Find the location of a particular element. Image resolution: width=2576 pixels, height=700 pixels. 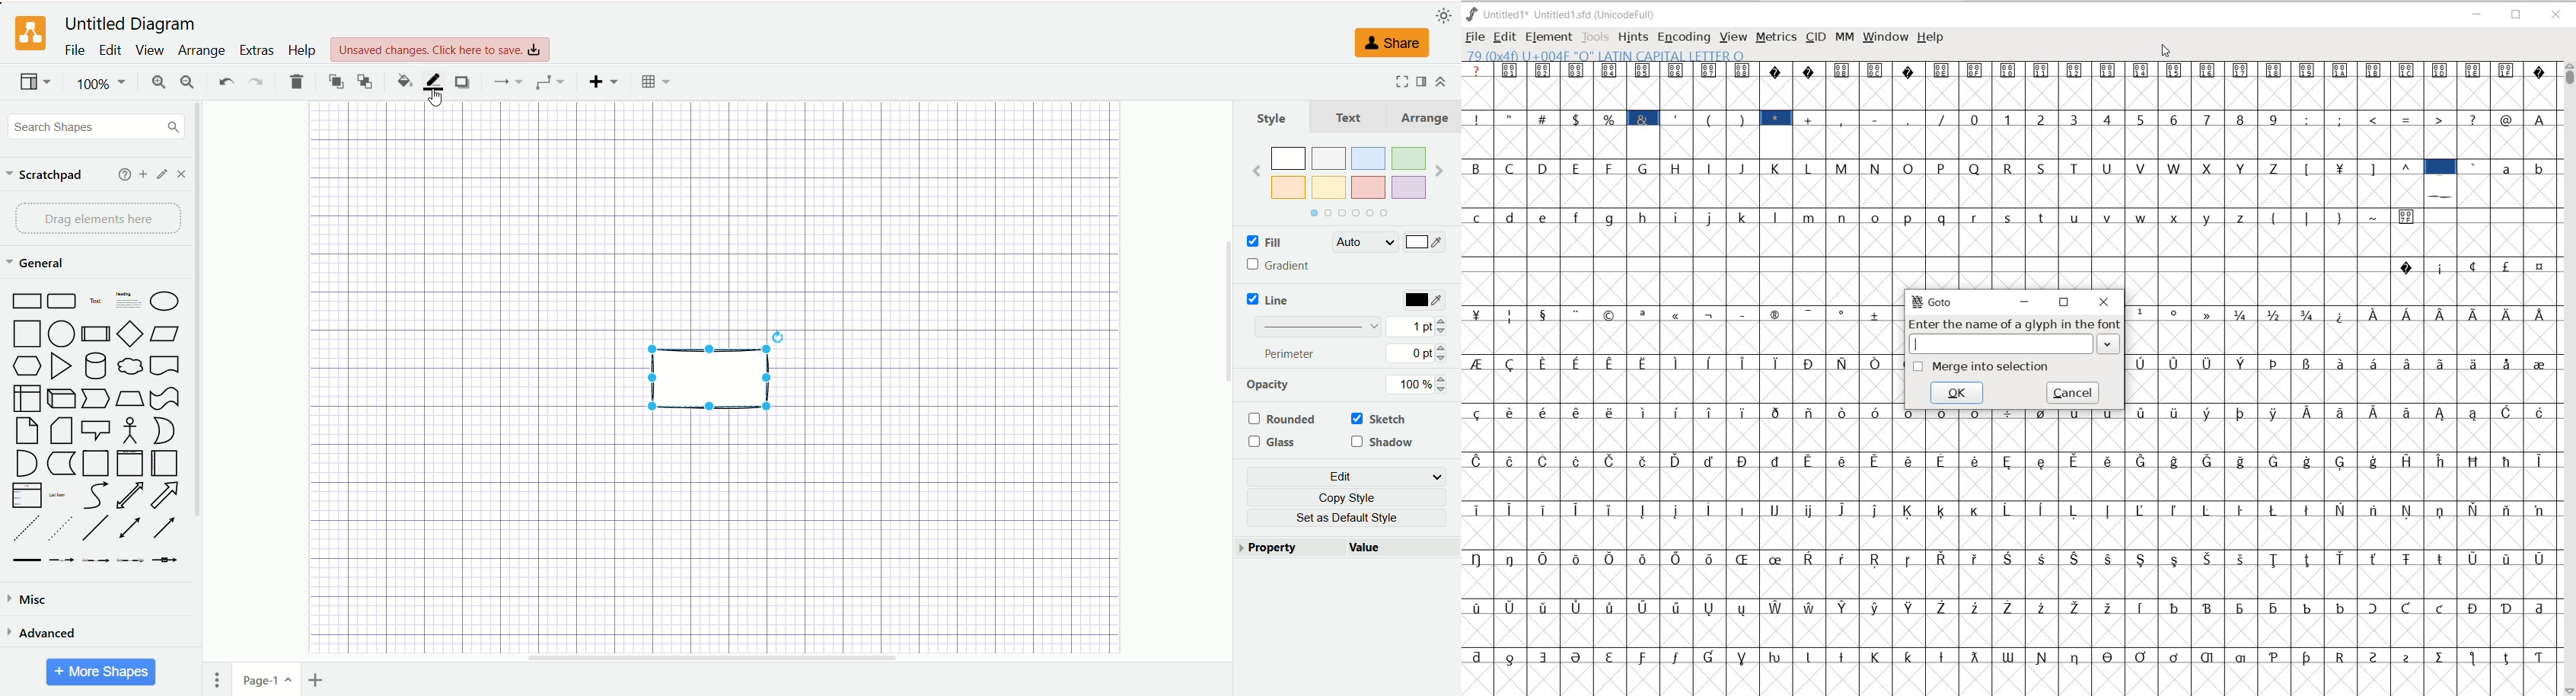

Input field is located at coordinates (2001, 344).